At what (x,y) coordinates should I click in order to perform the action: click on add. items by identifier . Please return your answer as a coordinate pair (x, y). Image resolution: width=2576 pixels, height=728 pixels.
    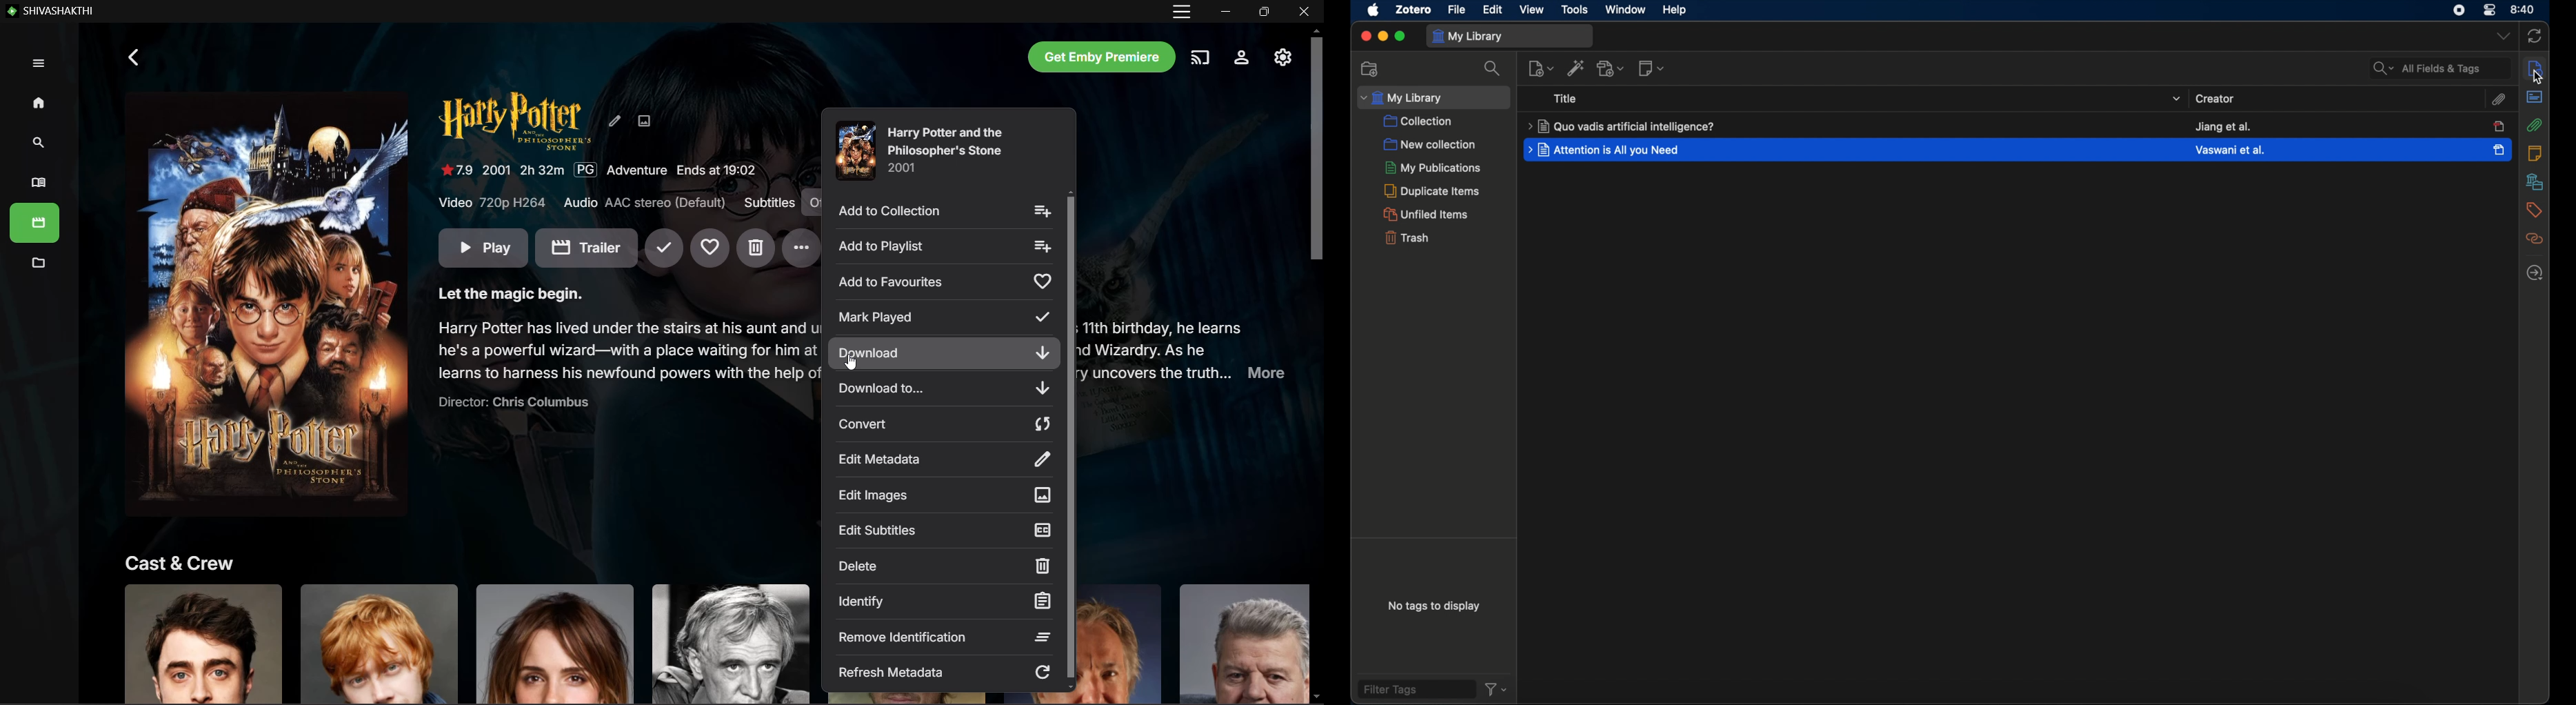
    Looking at the image, I should click on (1576, 69).